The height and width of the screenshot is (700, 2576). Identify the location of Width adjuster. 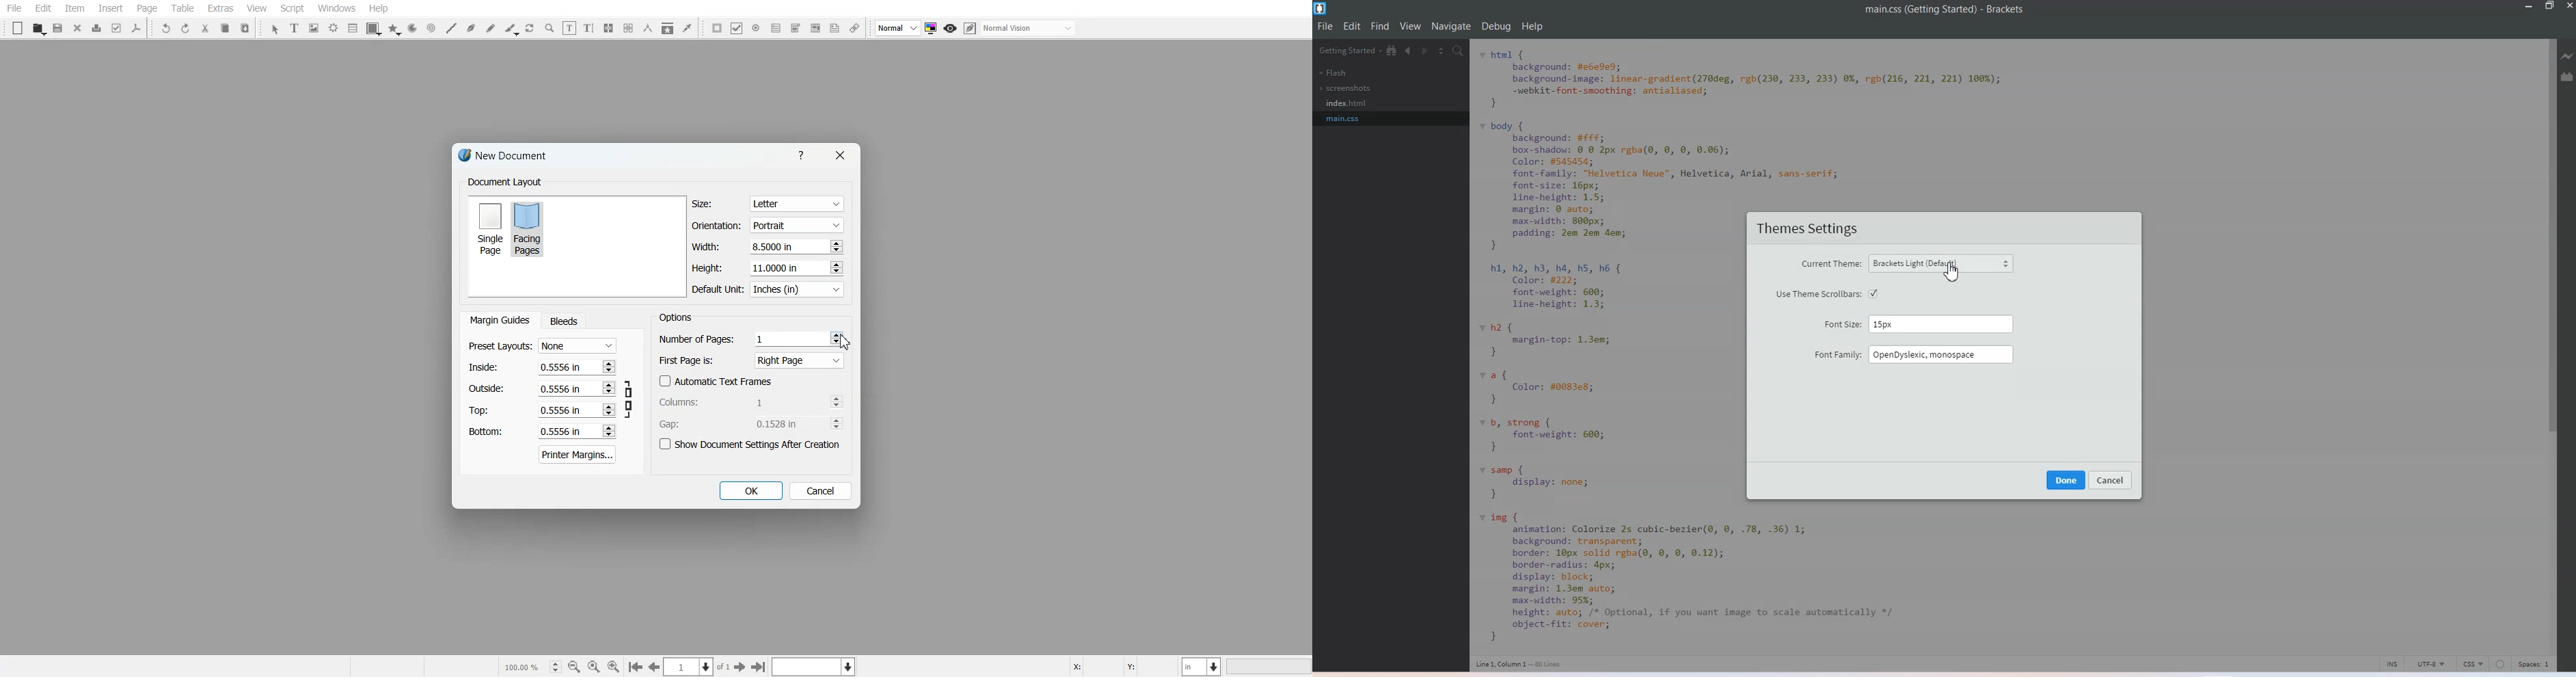
(767, 247).